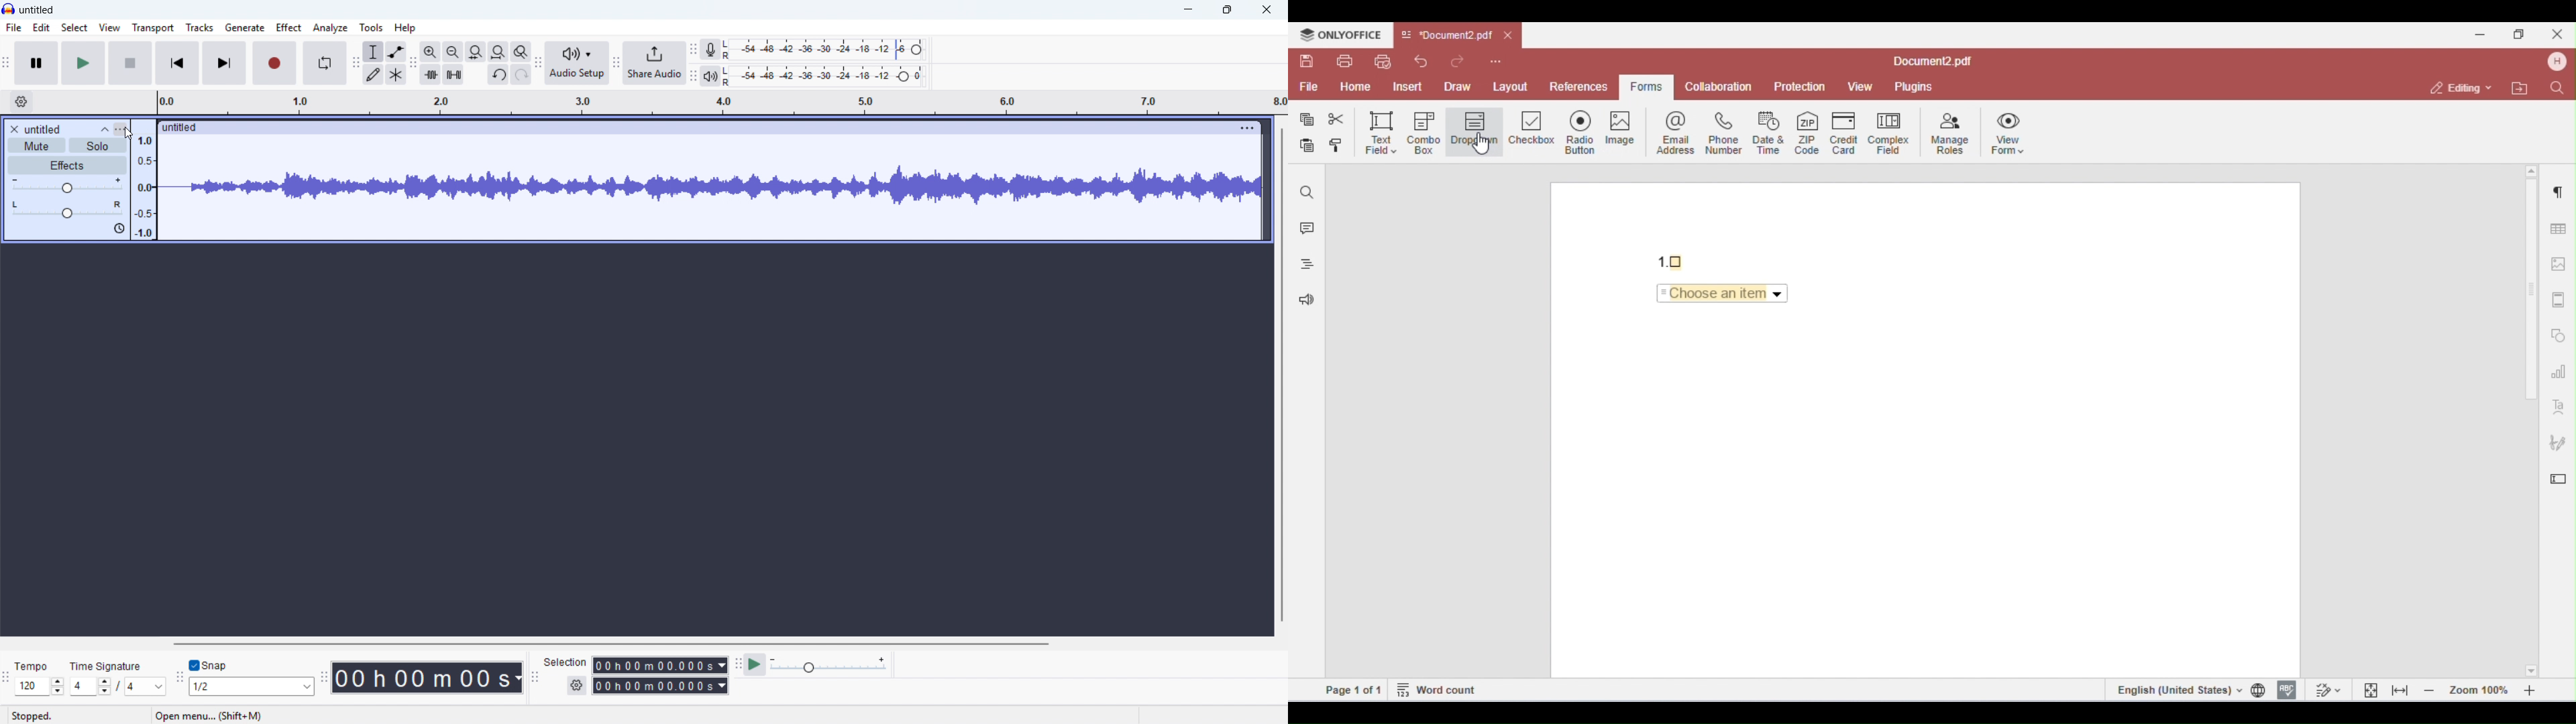 Image resolution: width=2576 pixels, height=728 pixels. Describe the element at coordinates (694, 128) in the screenshot. I see `Click to drag ` at that location.